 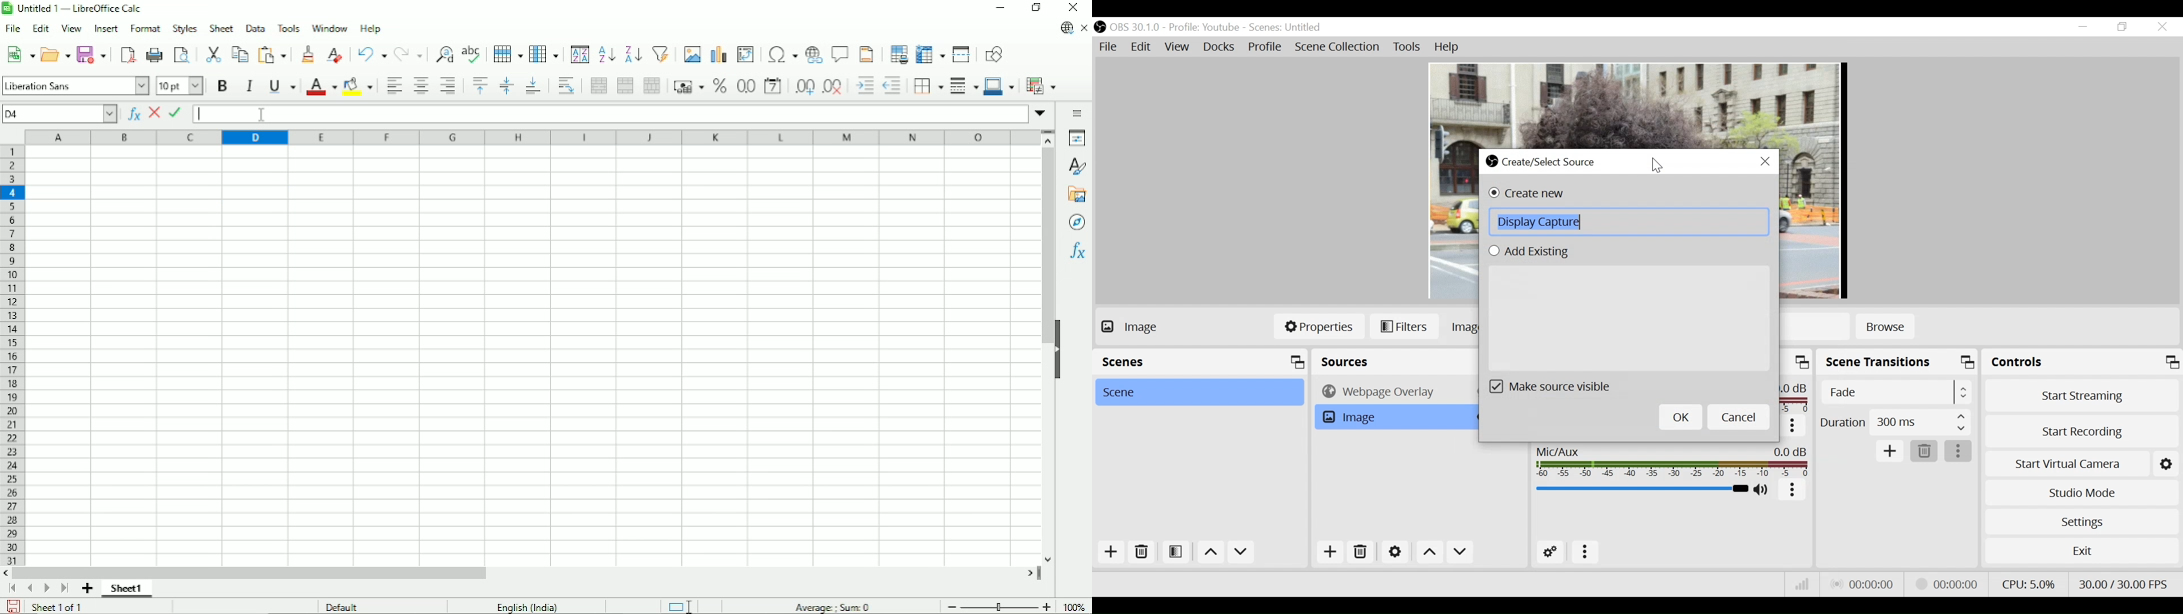 I want to click on OBS Version, so click(x=1135, y=28).